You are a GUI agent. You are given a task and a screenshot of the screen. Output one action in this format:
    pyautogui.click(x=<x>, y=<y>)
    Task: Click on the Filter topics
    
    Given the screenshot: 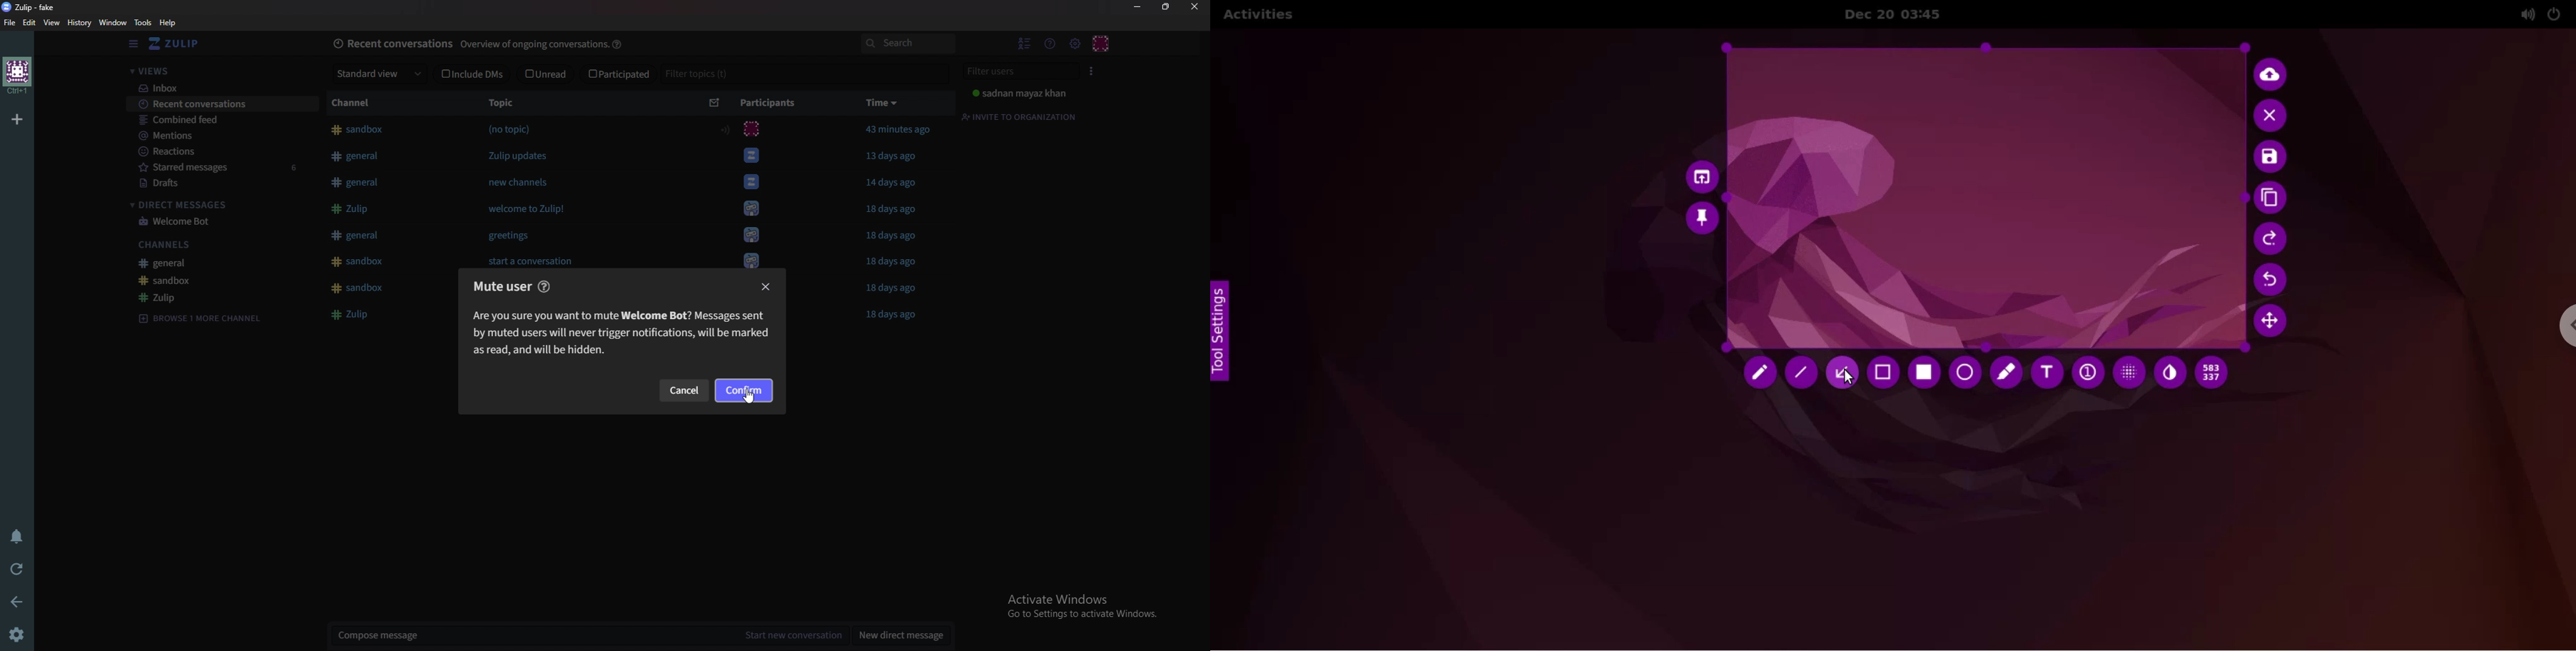 What is the action you would take?
    pyautogui.click(x=697, y=74)
    